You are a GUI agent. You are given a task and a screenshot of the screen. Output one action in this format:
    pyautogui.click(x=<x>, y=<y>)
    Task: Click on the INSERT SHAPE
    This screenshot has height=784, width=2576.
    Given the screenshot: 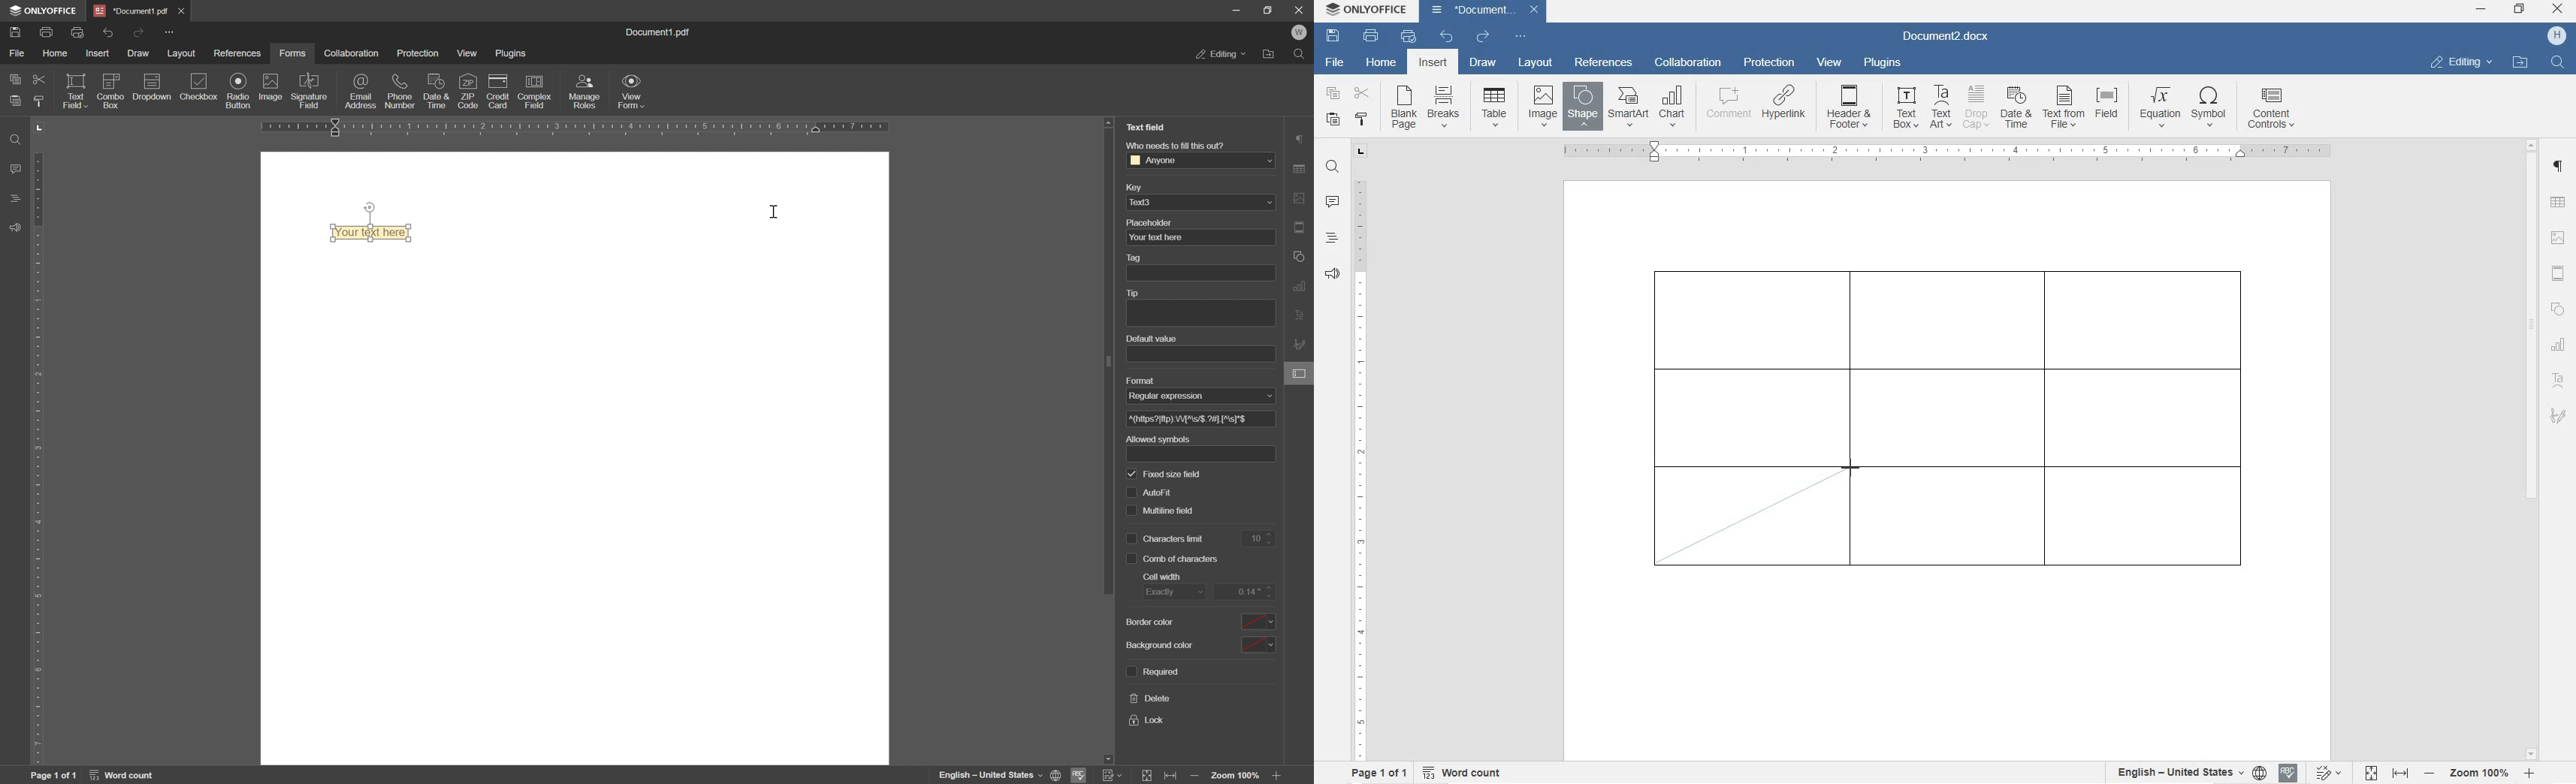 What is the action you would take?
    pyautogui.click(x=1582, y=109)
    